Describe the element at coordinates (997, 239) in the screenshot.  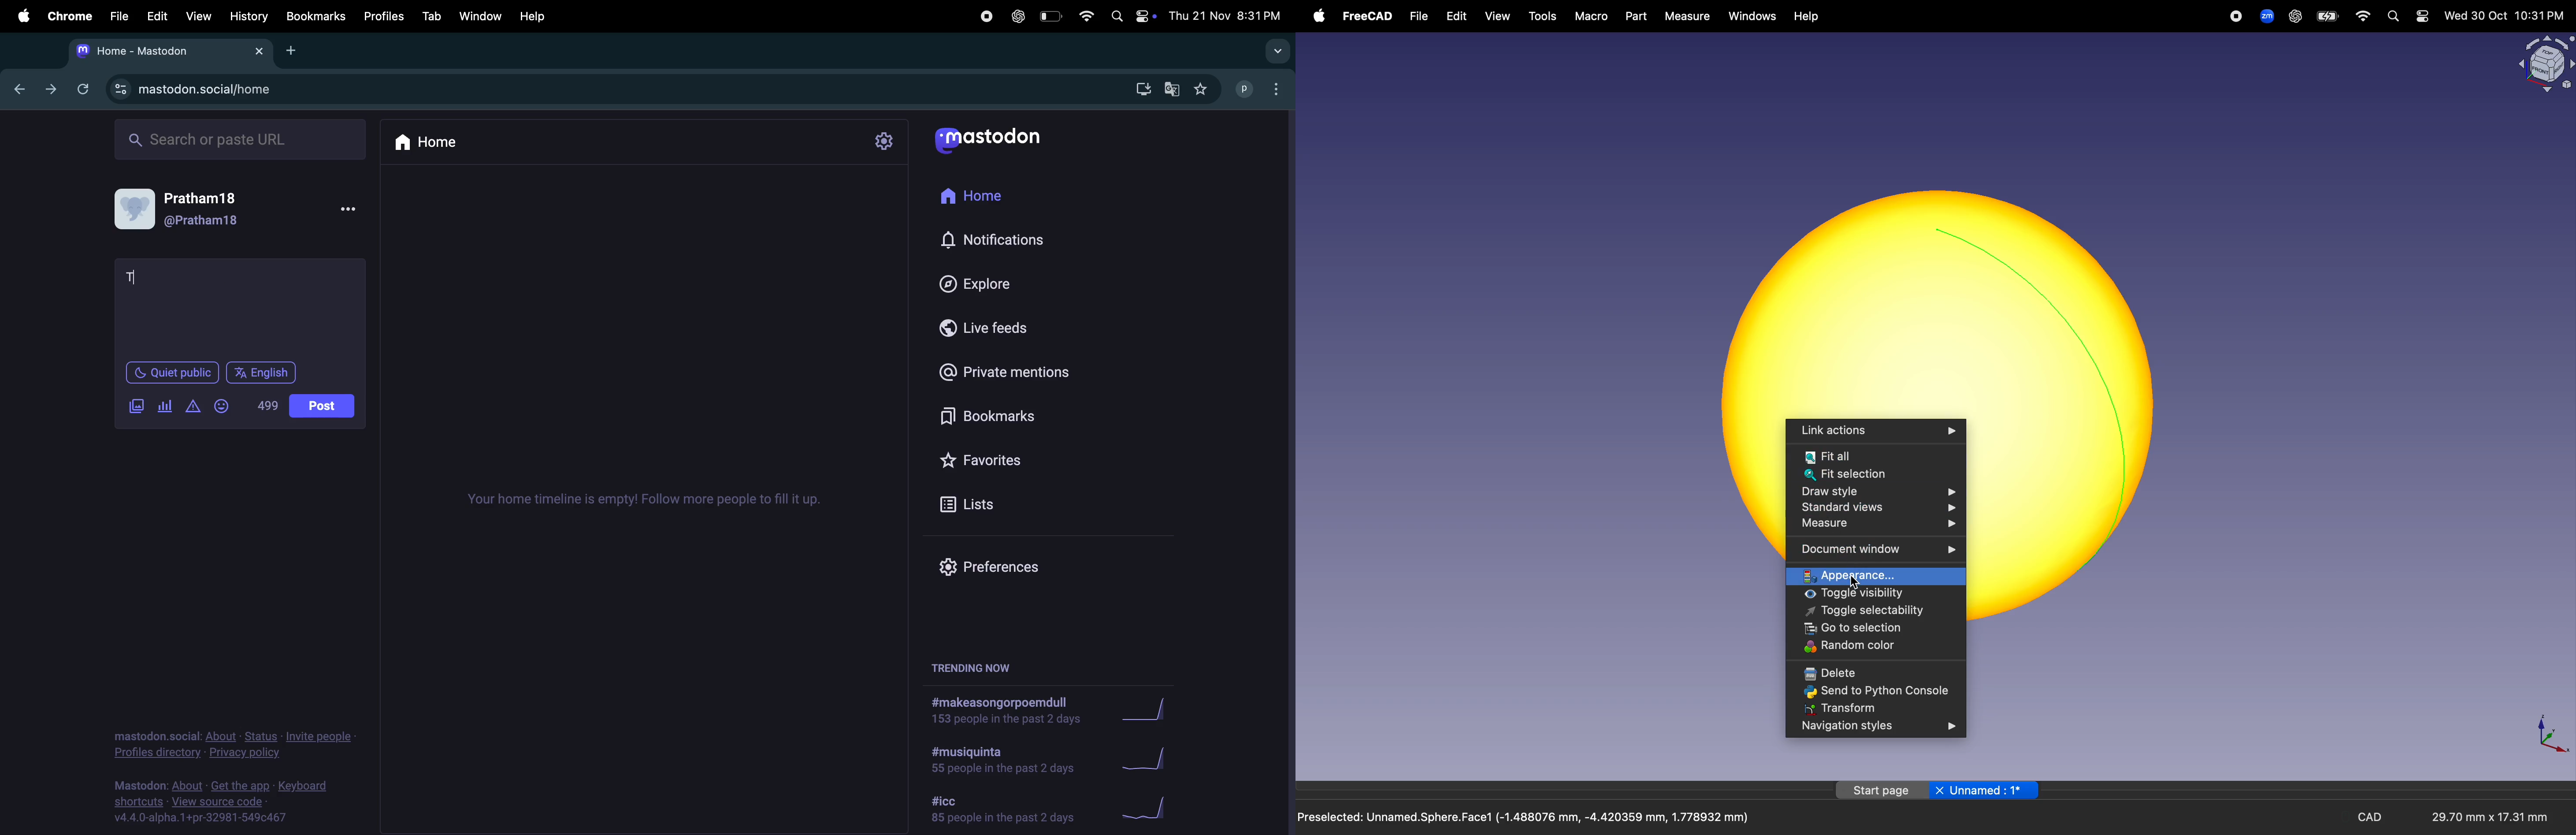
I see `notifications` at that location.